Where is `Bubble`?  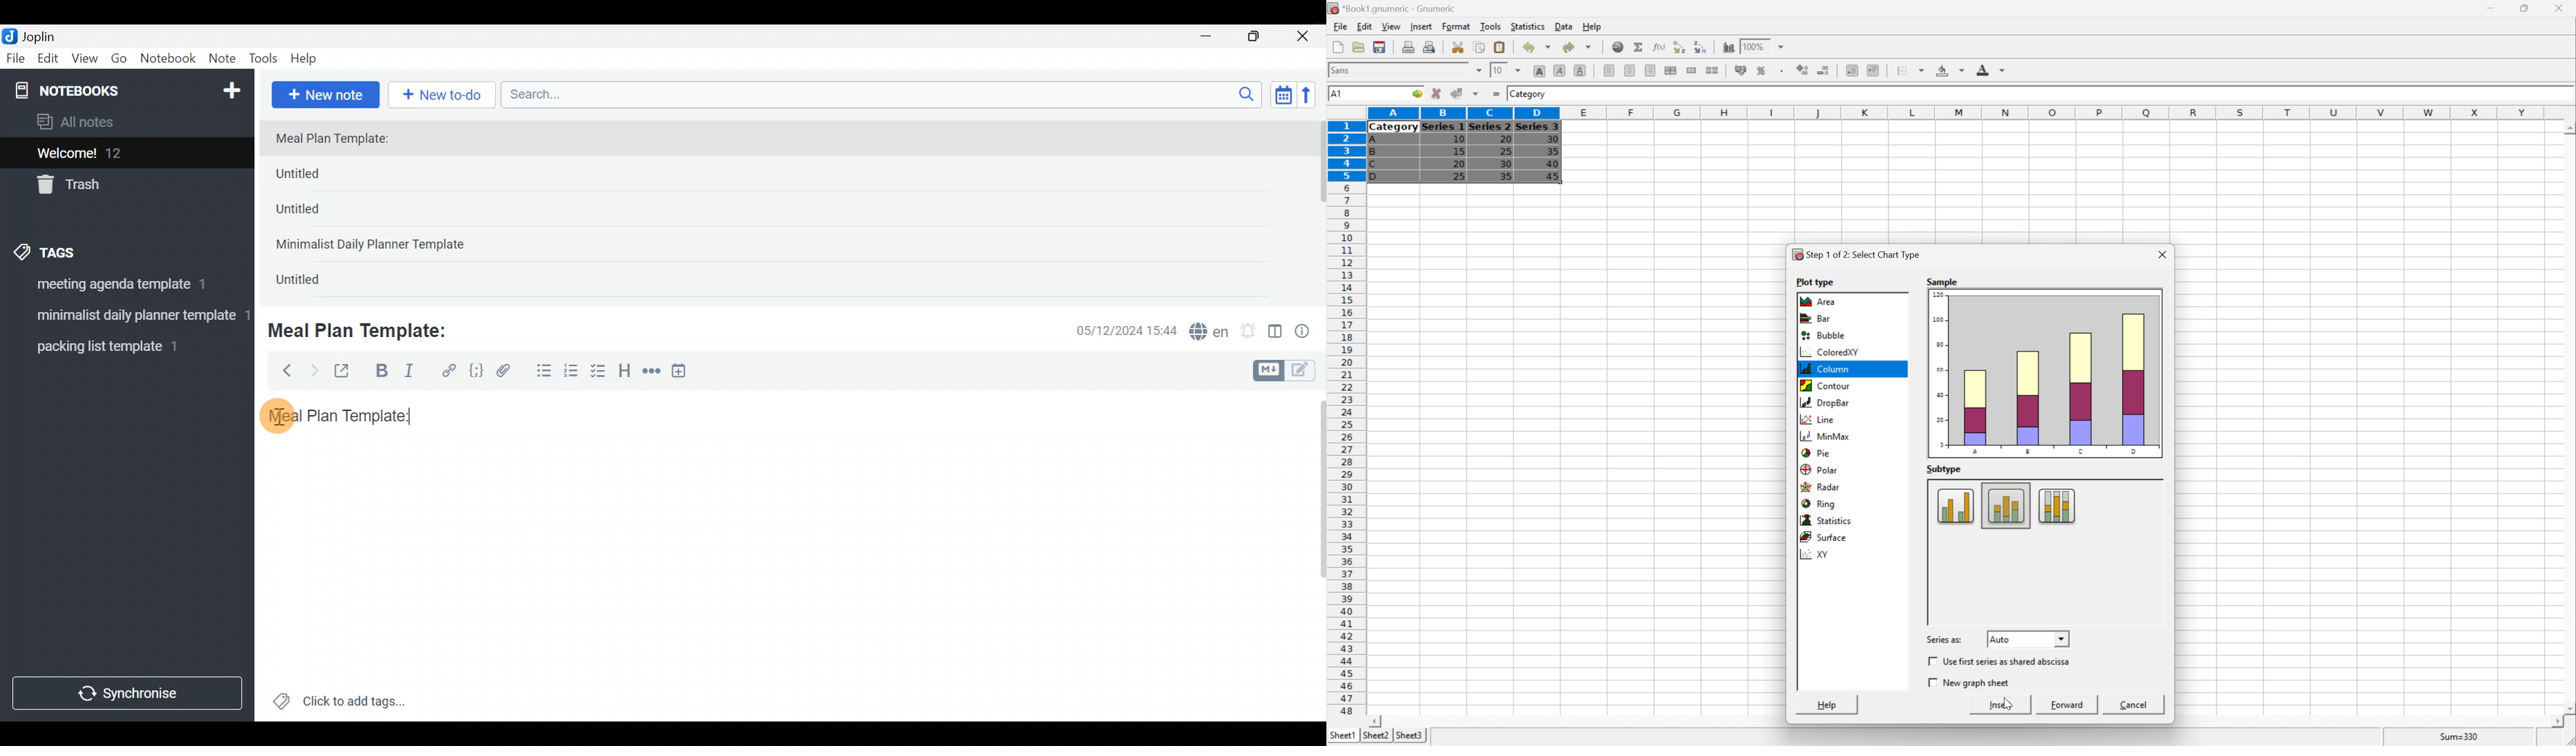 Bubble is located at coordinates (1822, 336).